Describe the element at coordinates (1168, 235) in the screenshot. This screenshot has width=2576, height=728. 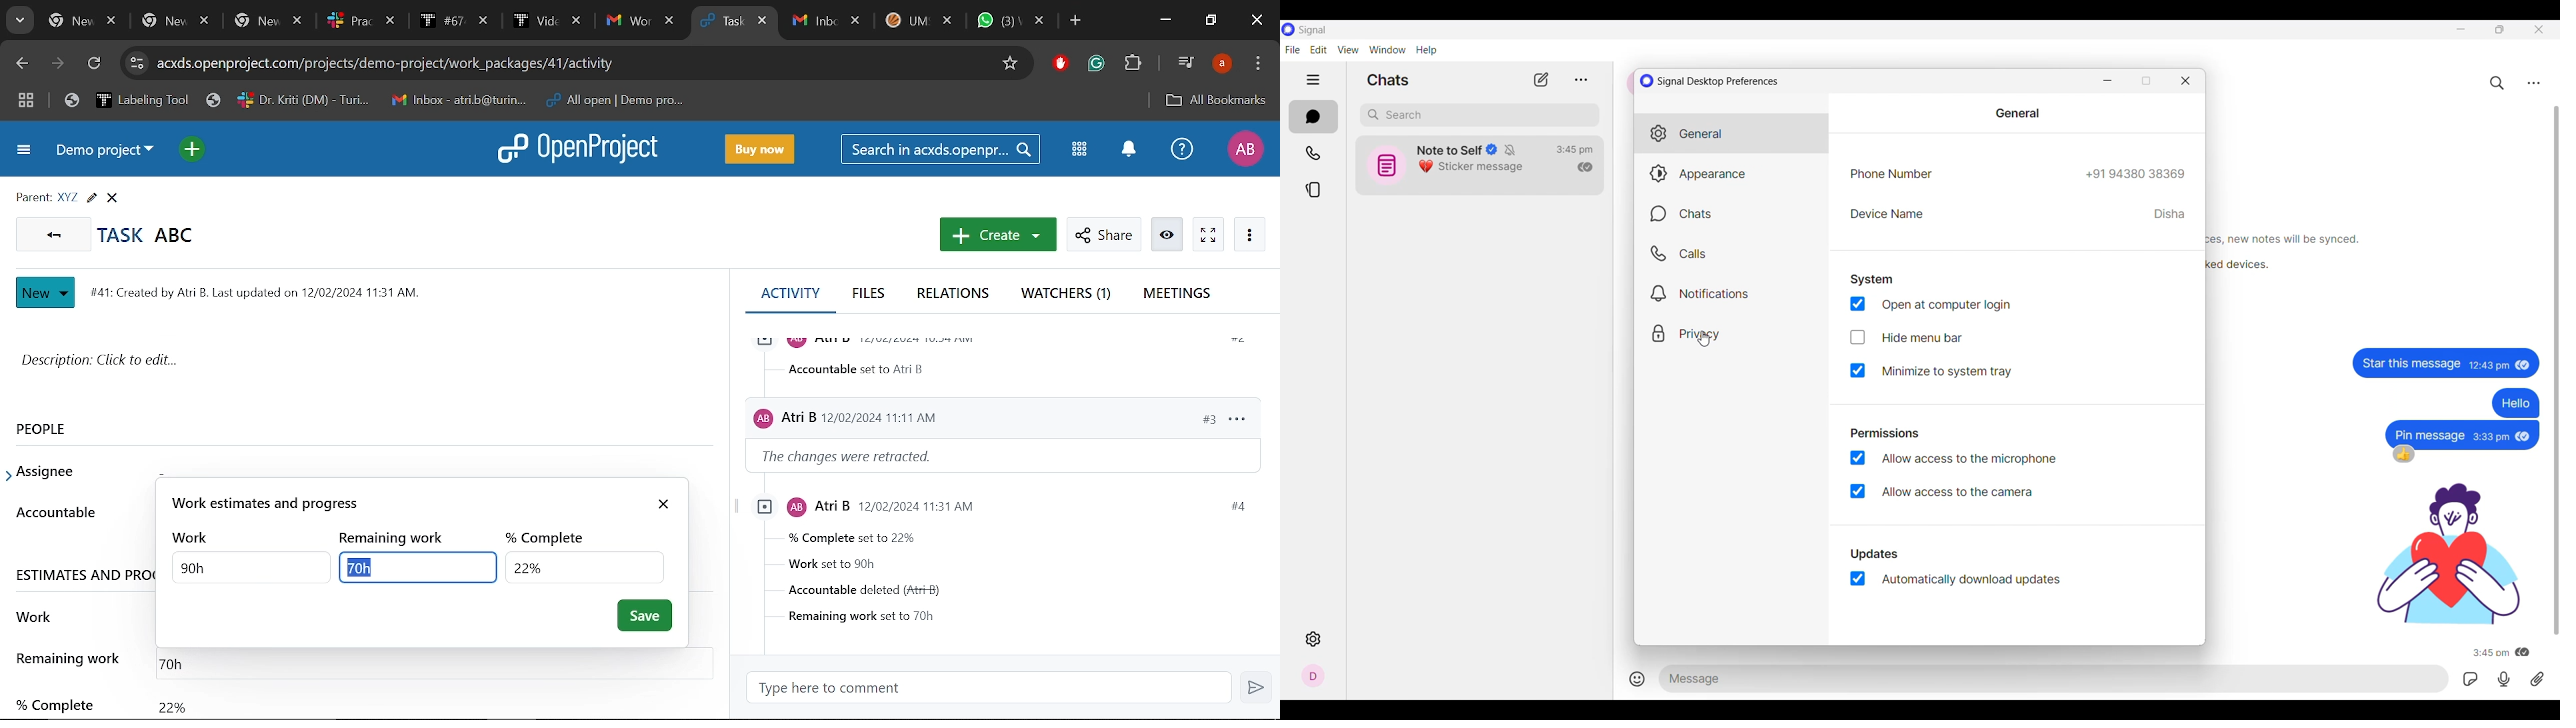
I see `Info` at that location.